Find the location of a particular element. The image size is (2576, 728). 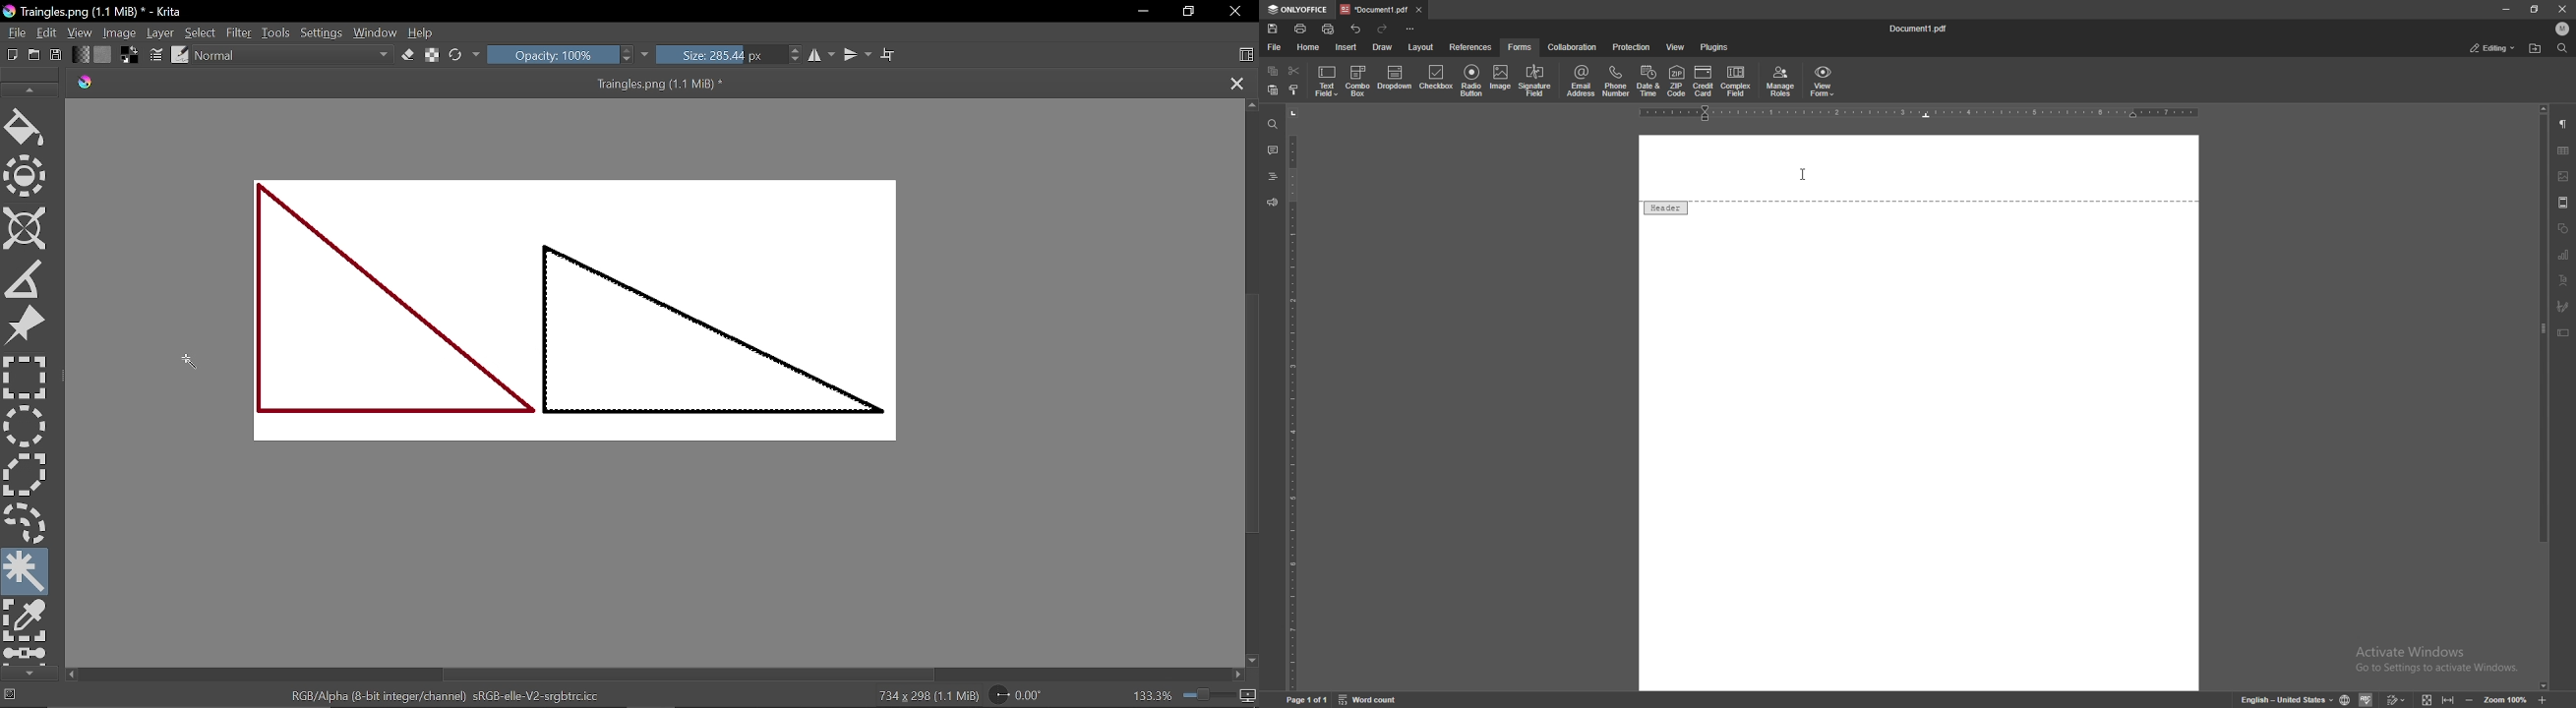

Foreground color is located at coordinates (128, 55).